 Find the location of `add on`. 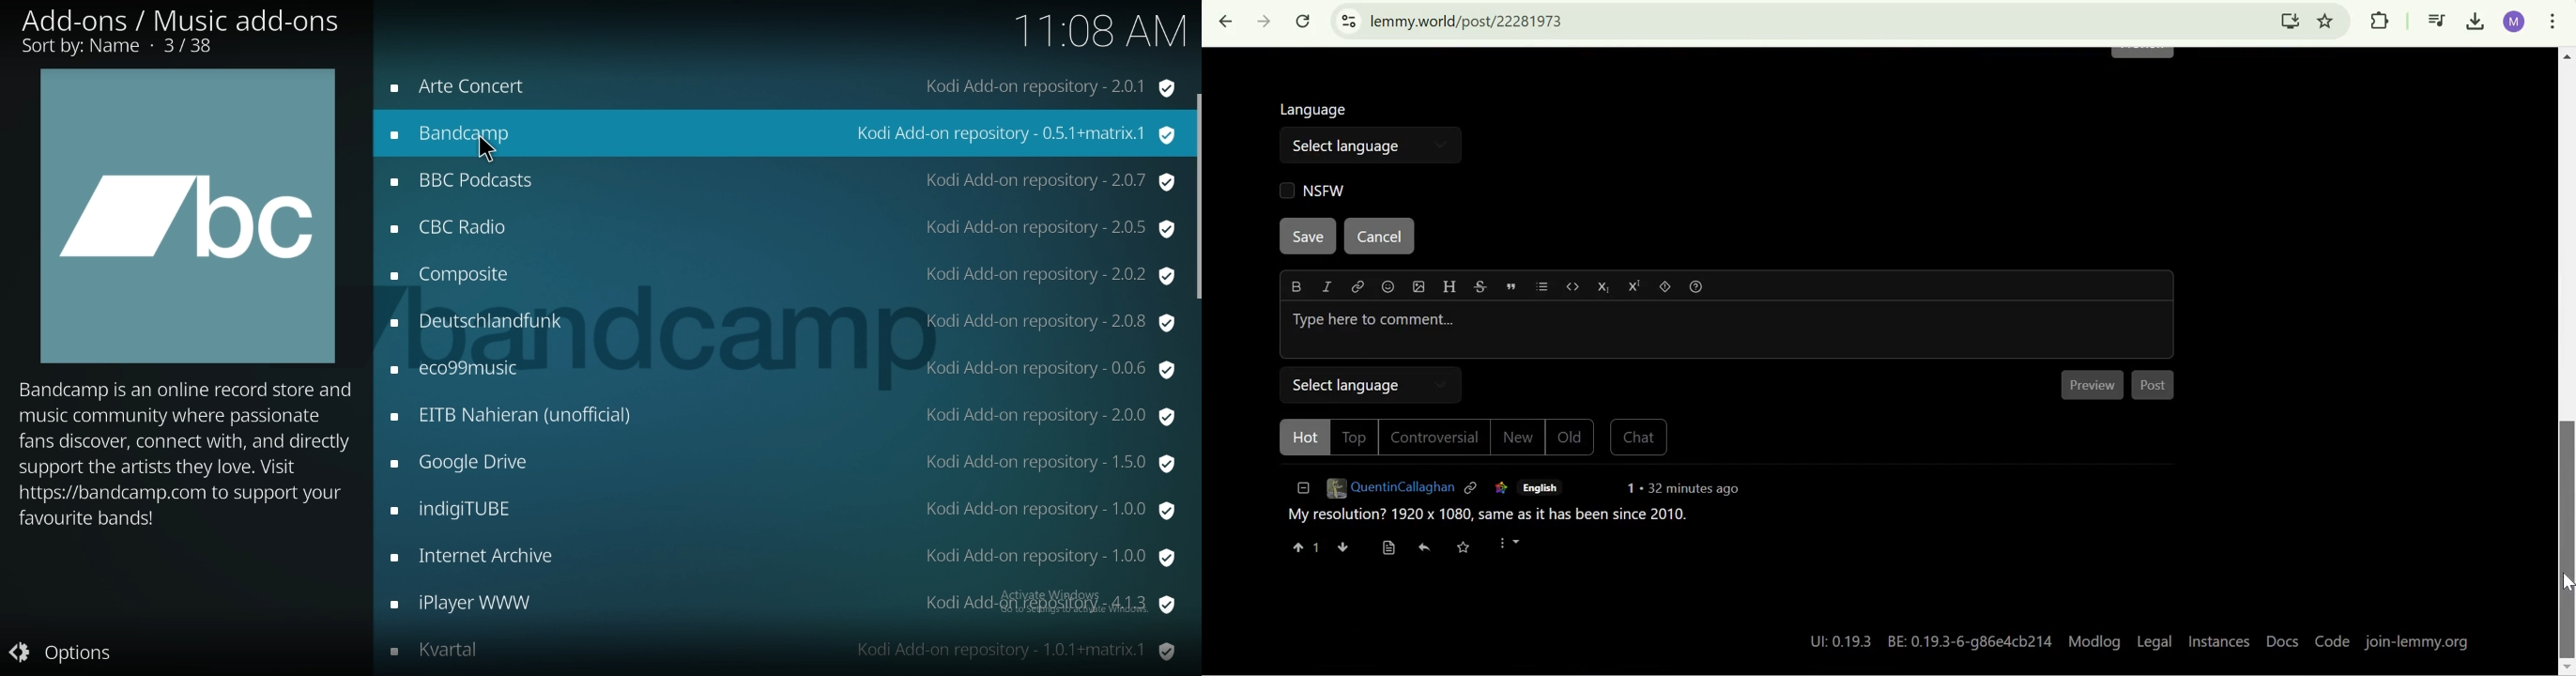

add on is located at coordinates (781, 371).